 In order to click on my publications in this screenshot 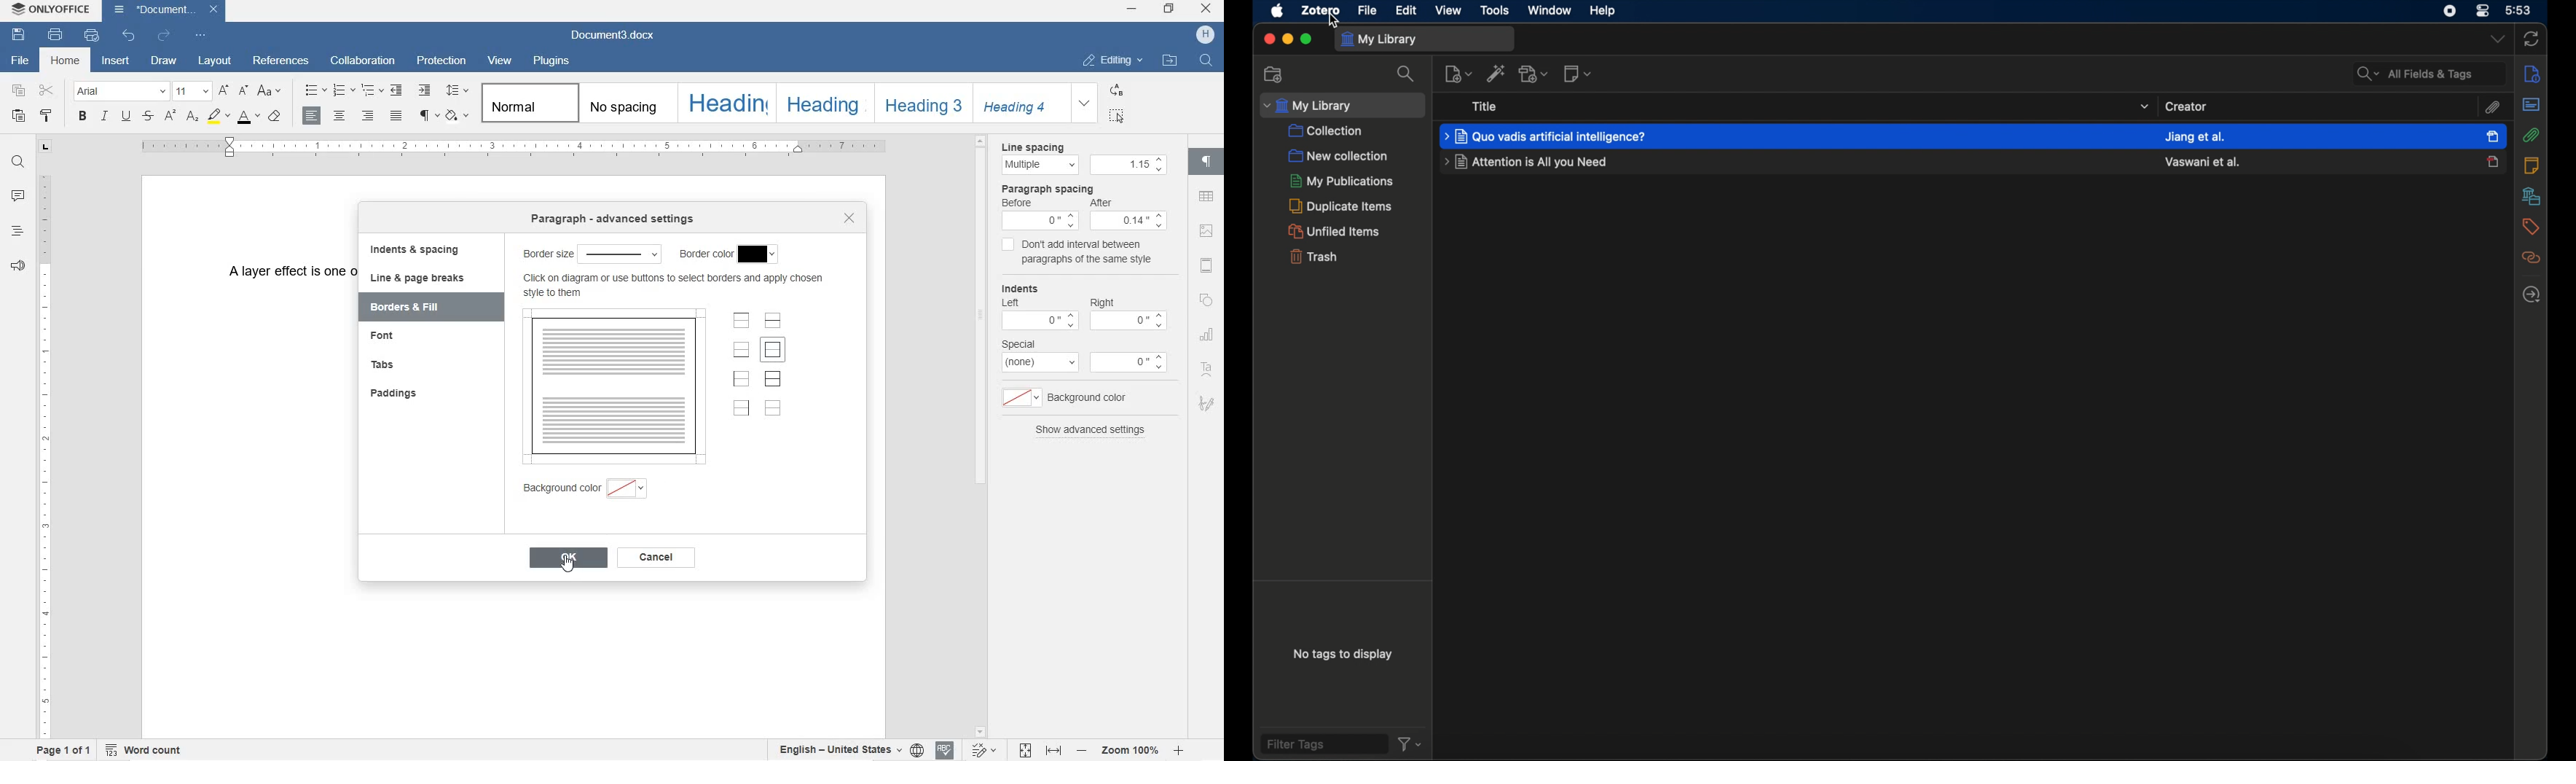, I will do `click(1344, 181)`.